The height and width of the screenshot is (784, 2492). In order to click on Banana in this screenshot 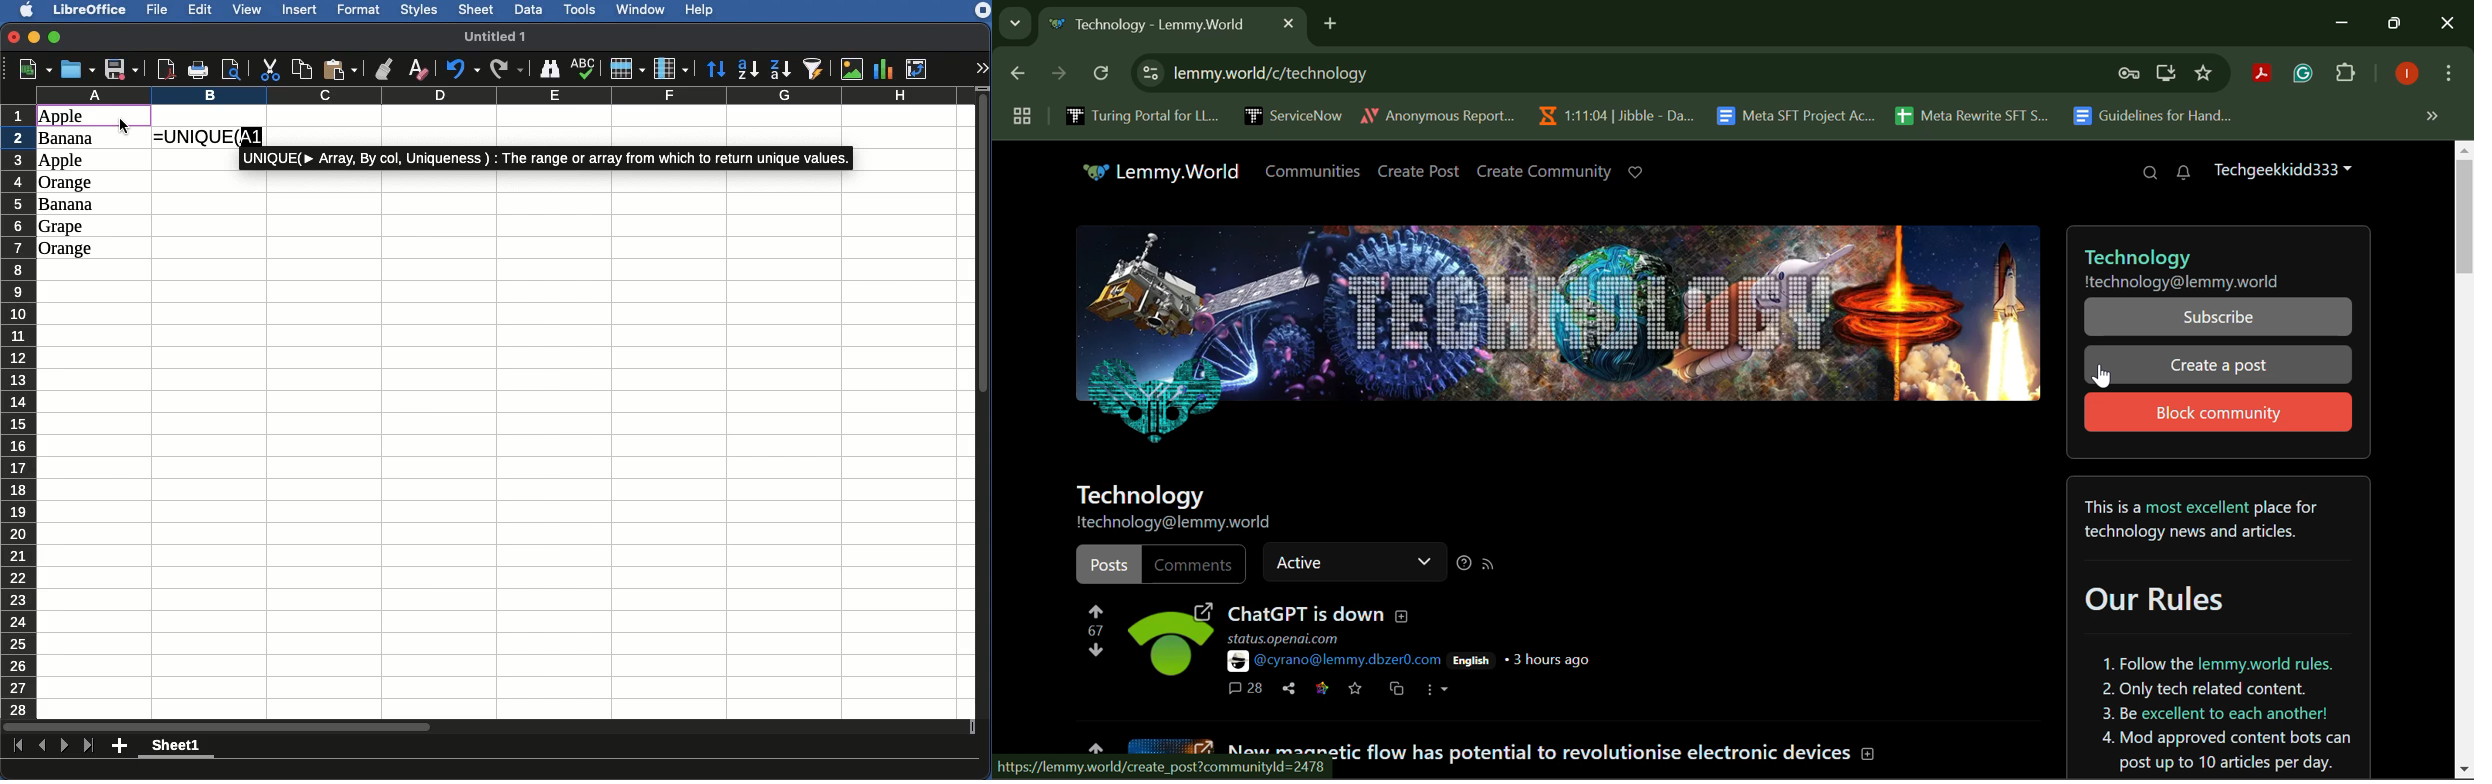, I will do `click(71, 139)`.